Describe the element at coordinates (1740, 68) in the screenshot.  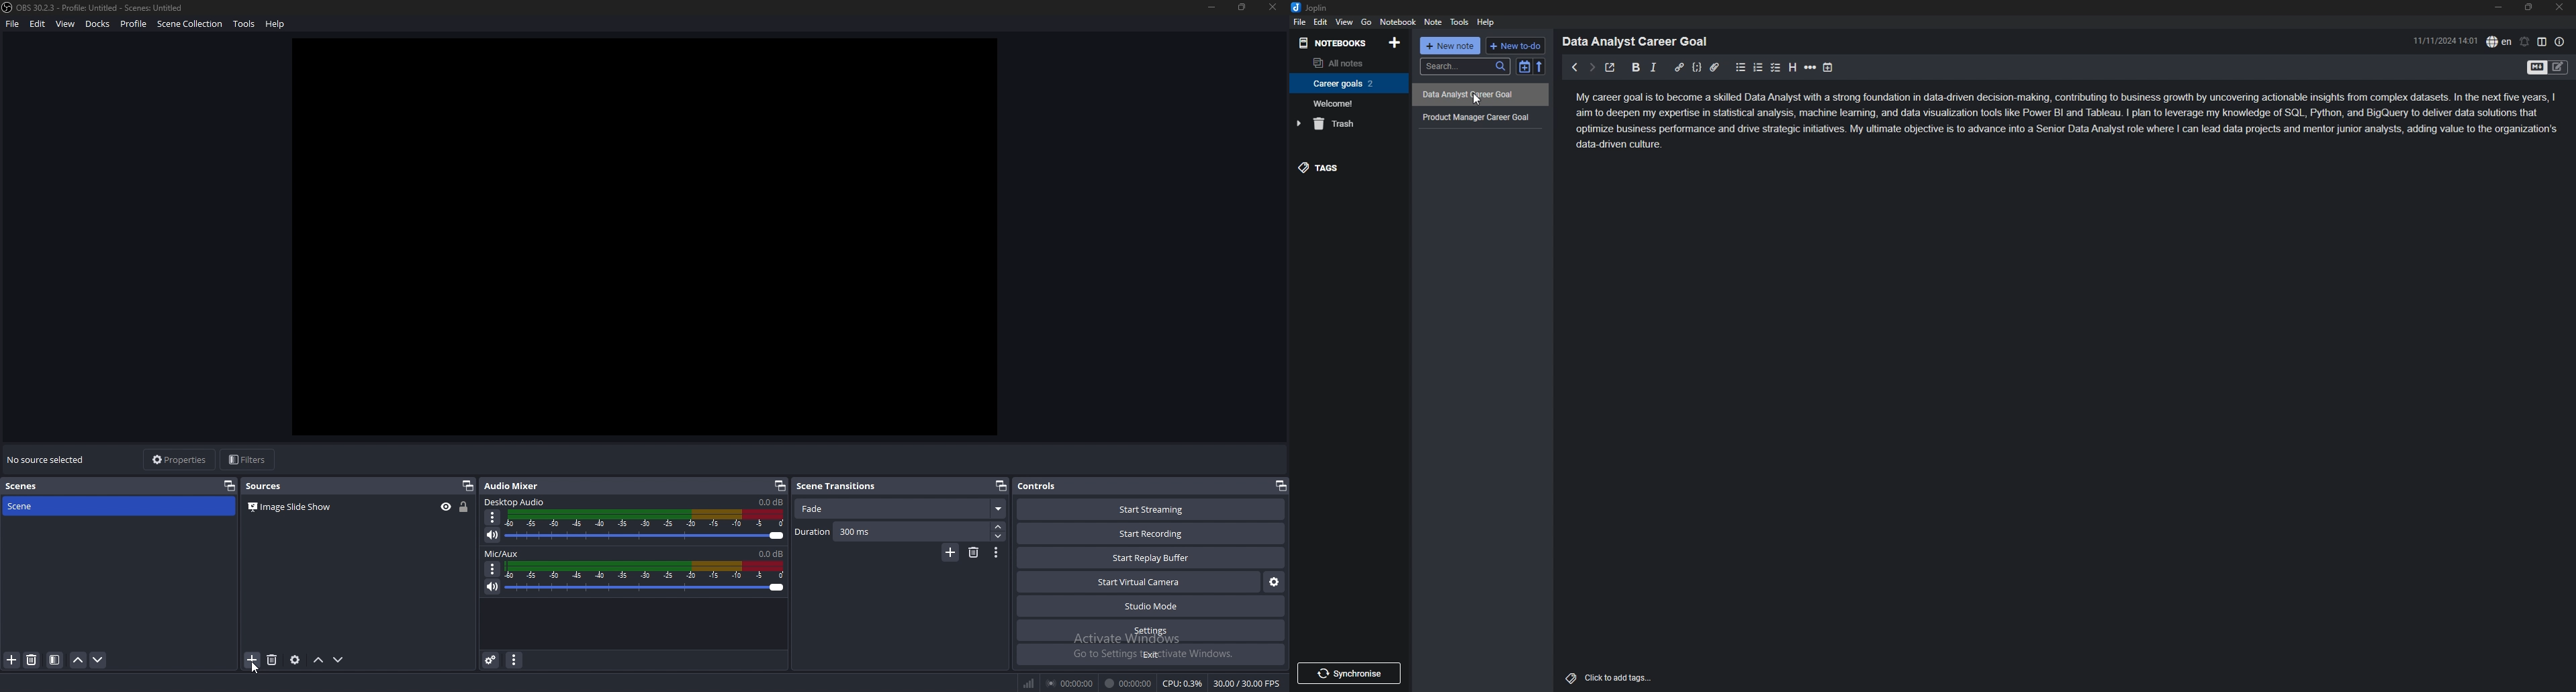
I see `bullet list` at that location.